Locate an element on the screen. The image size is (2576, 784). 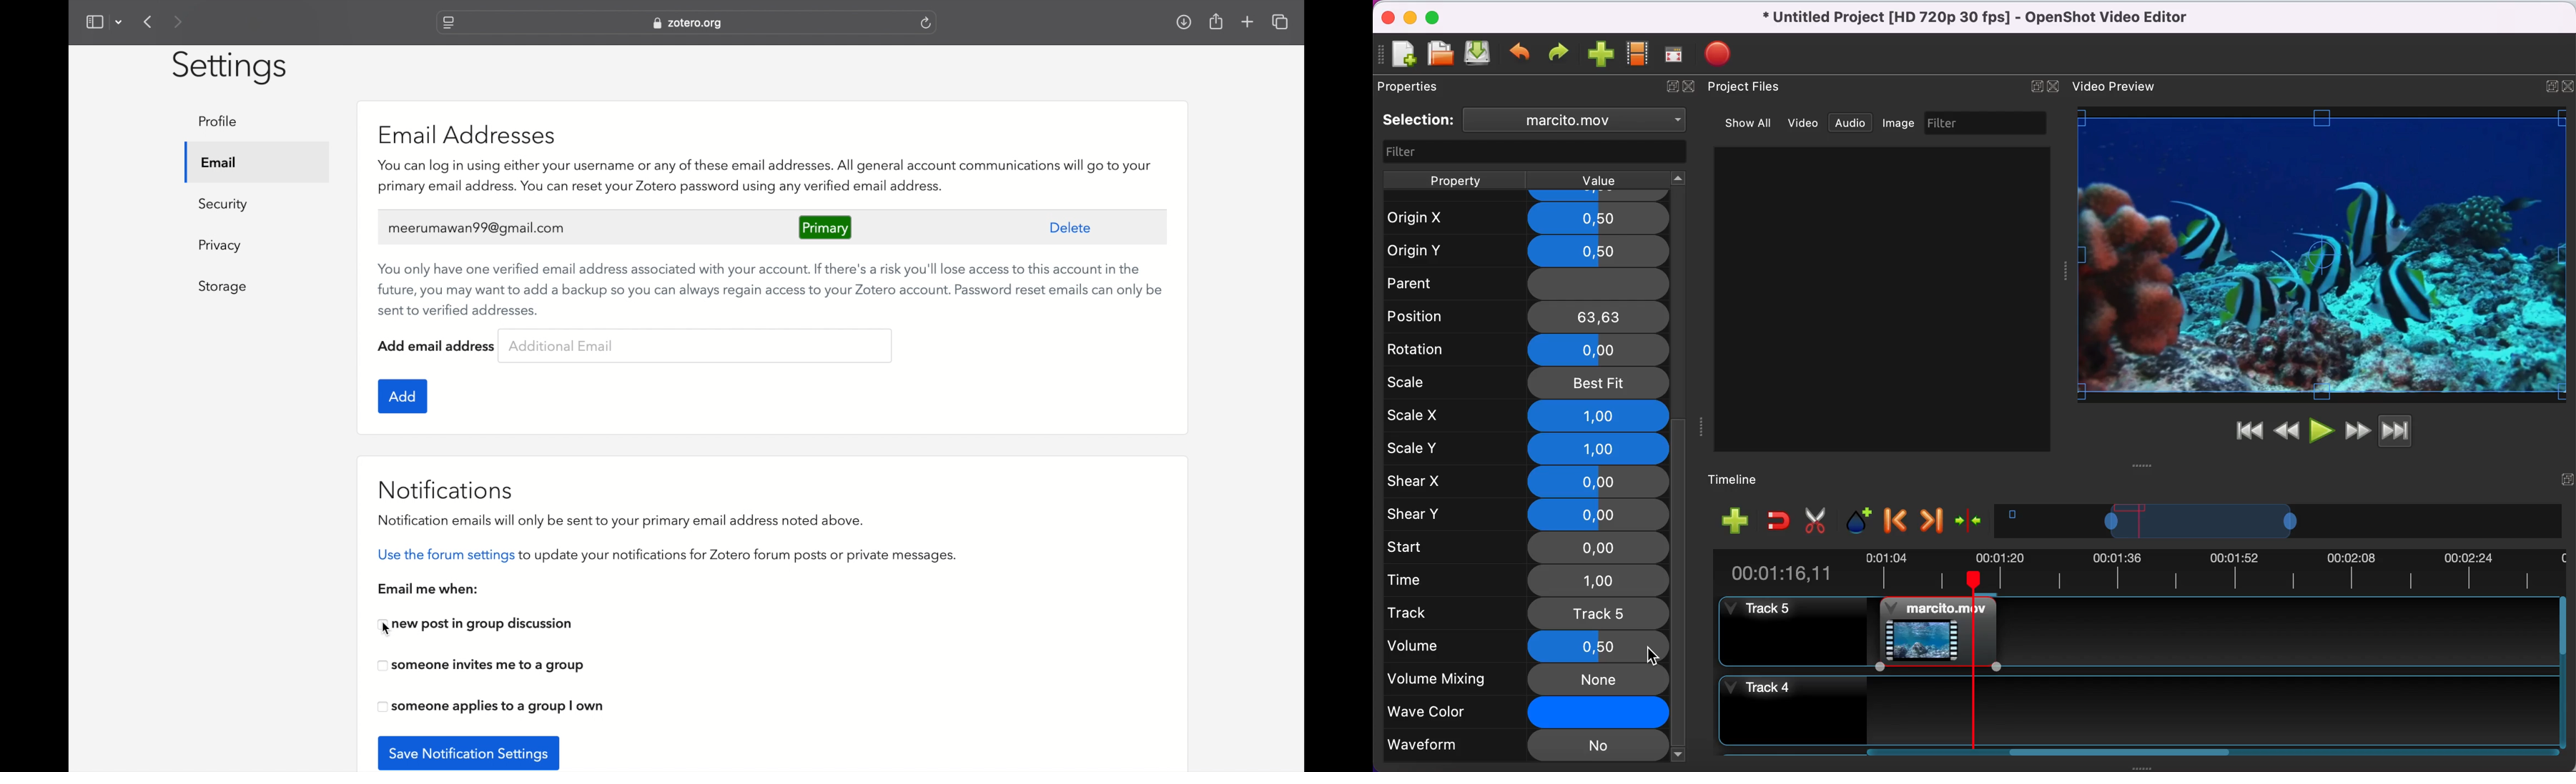
export file is located at coordinates (1721, 51).